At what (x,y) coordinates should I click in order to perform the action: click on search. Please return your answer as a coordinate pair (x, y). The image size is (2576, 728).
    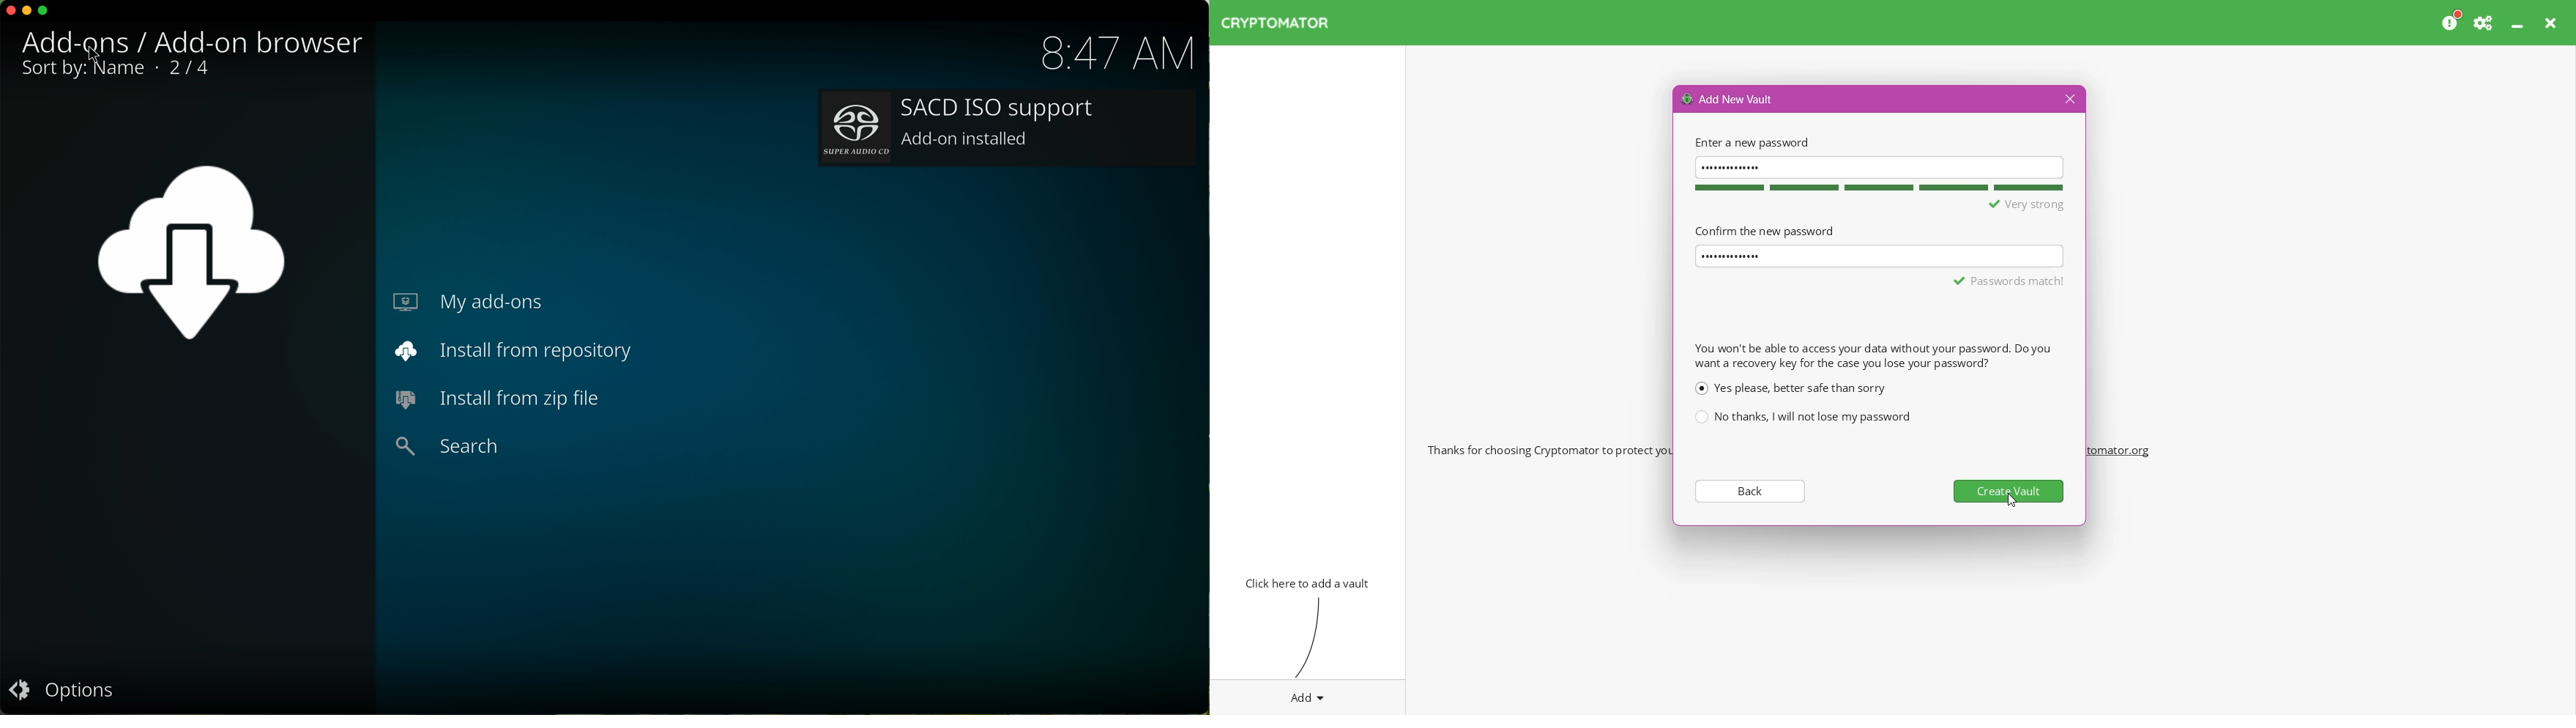
    Looking at the image, I should click on (452, 446).